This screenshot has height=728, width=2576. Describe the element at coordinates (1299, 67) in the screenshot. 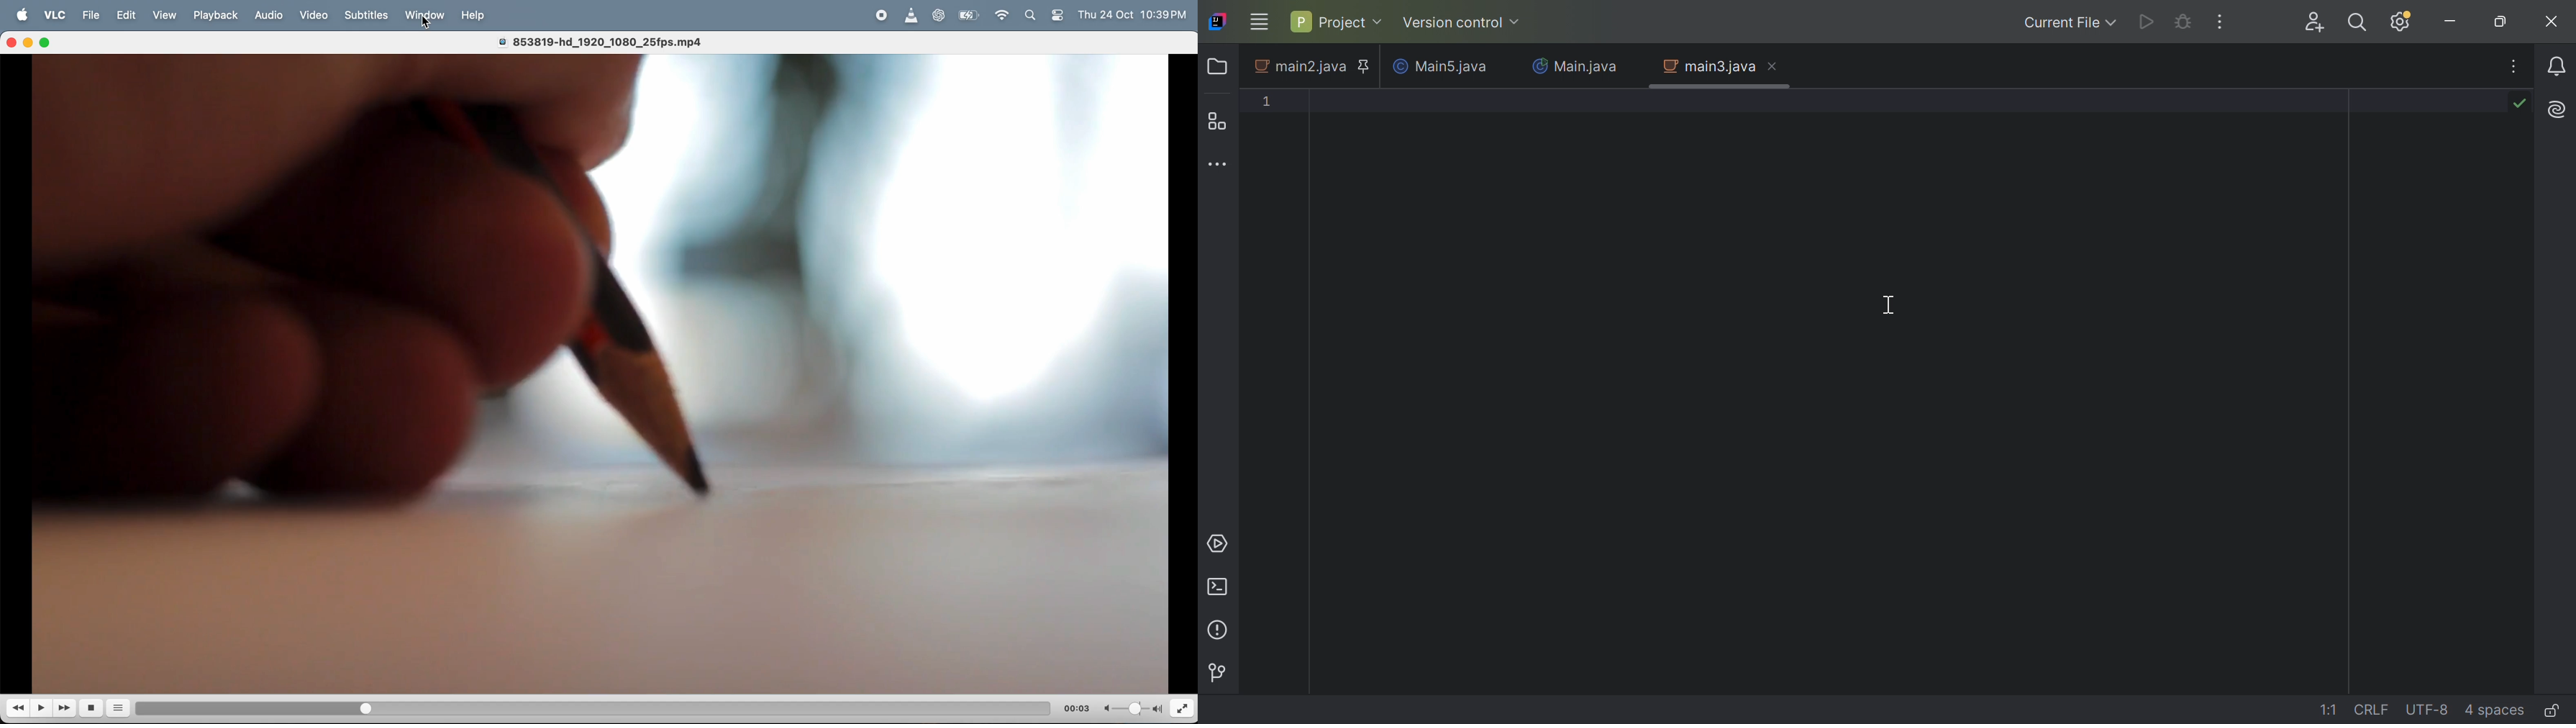

I see `main2.java` at that location.